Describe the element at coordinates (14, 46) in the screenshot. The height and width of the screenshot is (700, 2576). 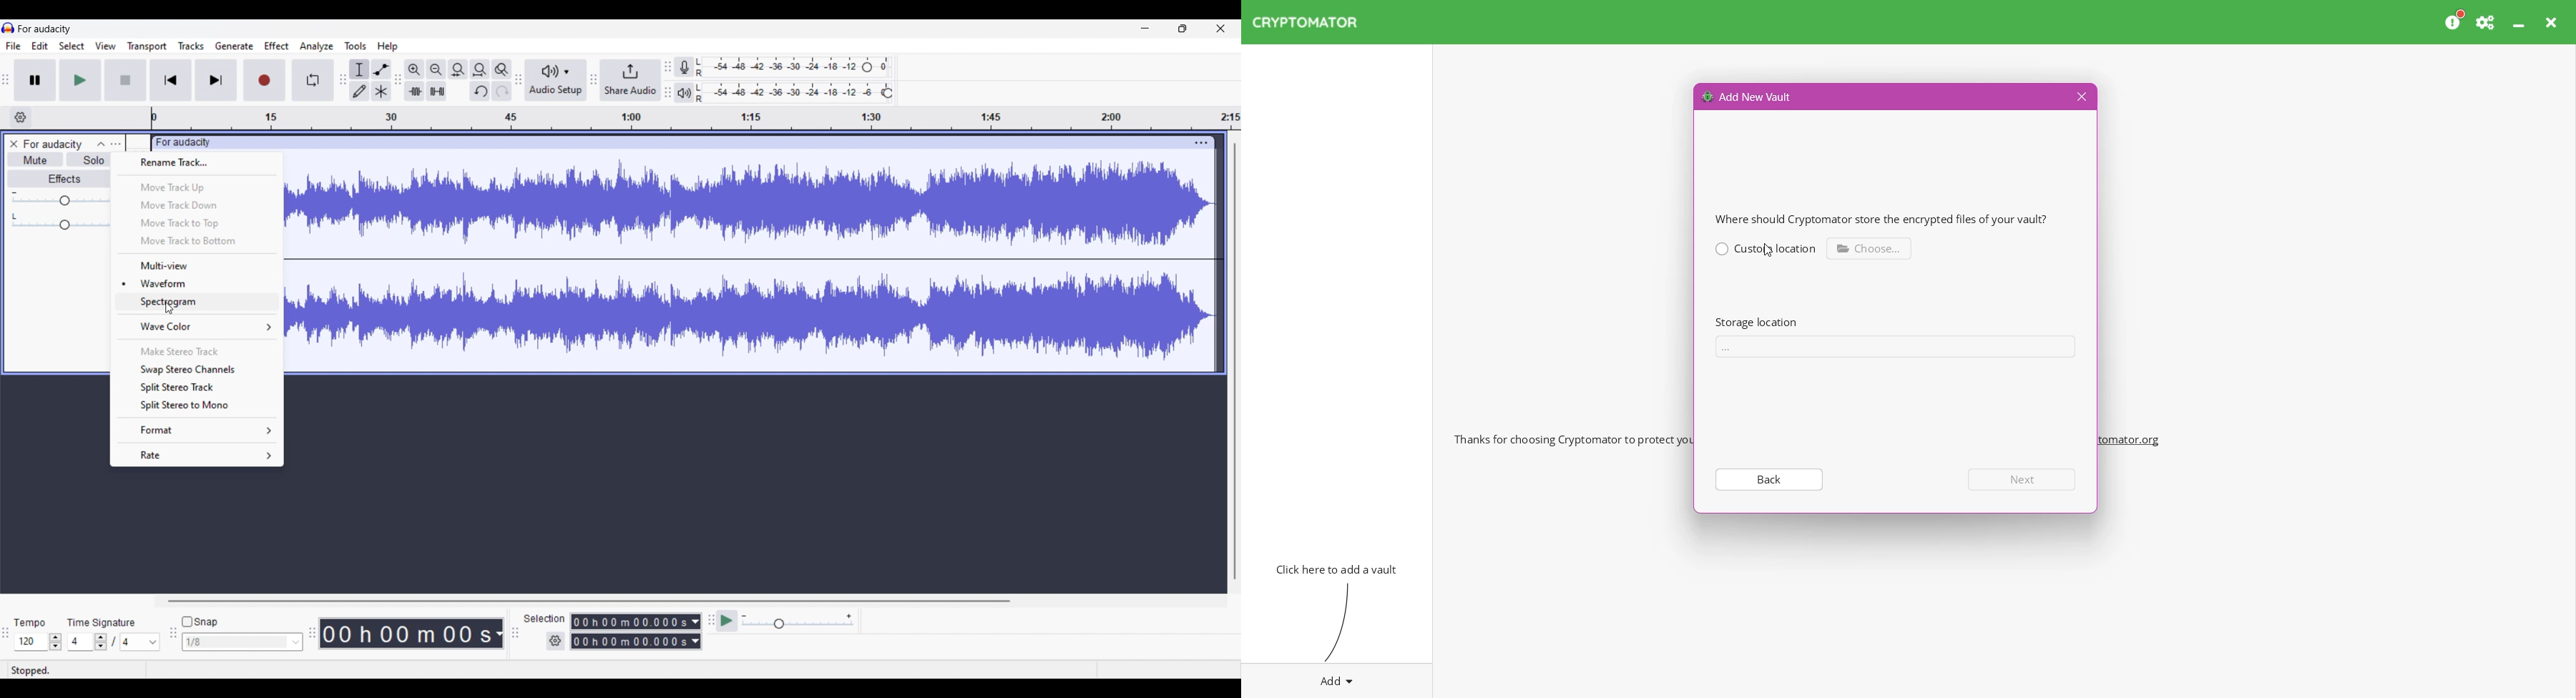
I see `File menu` at that location.